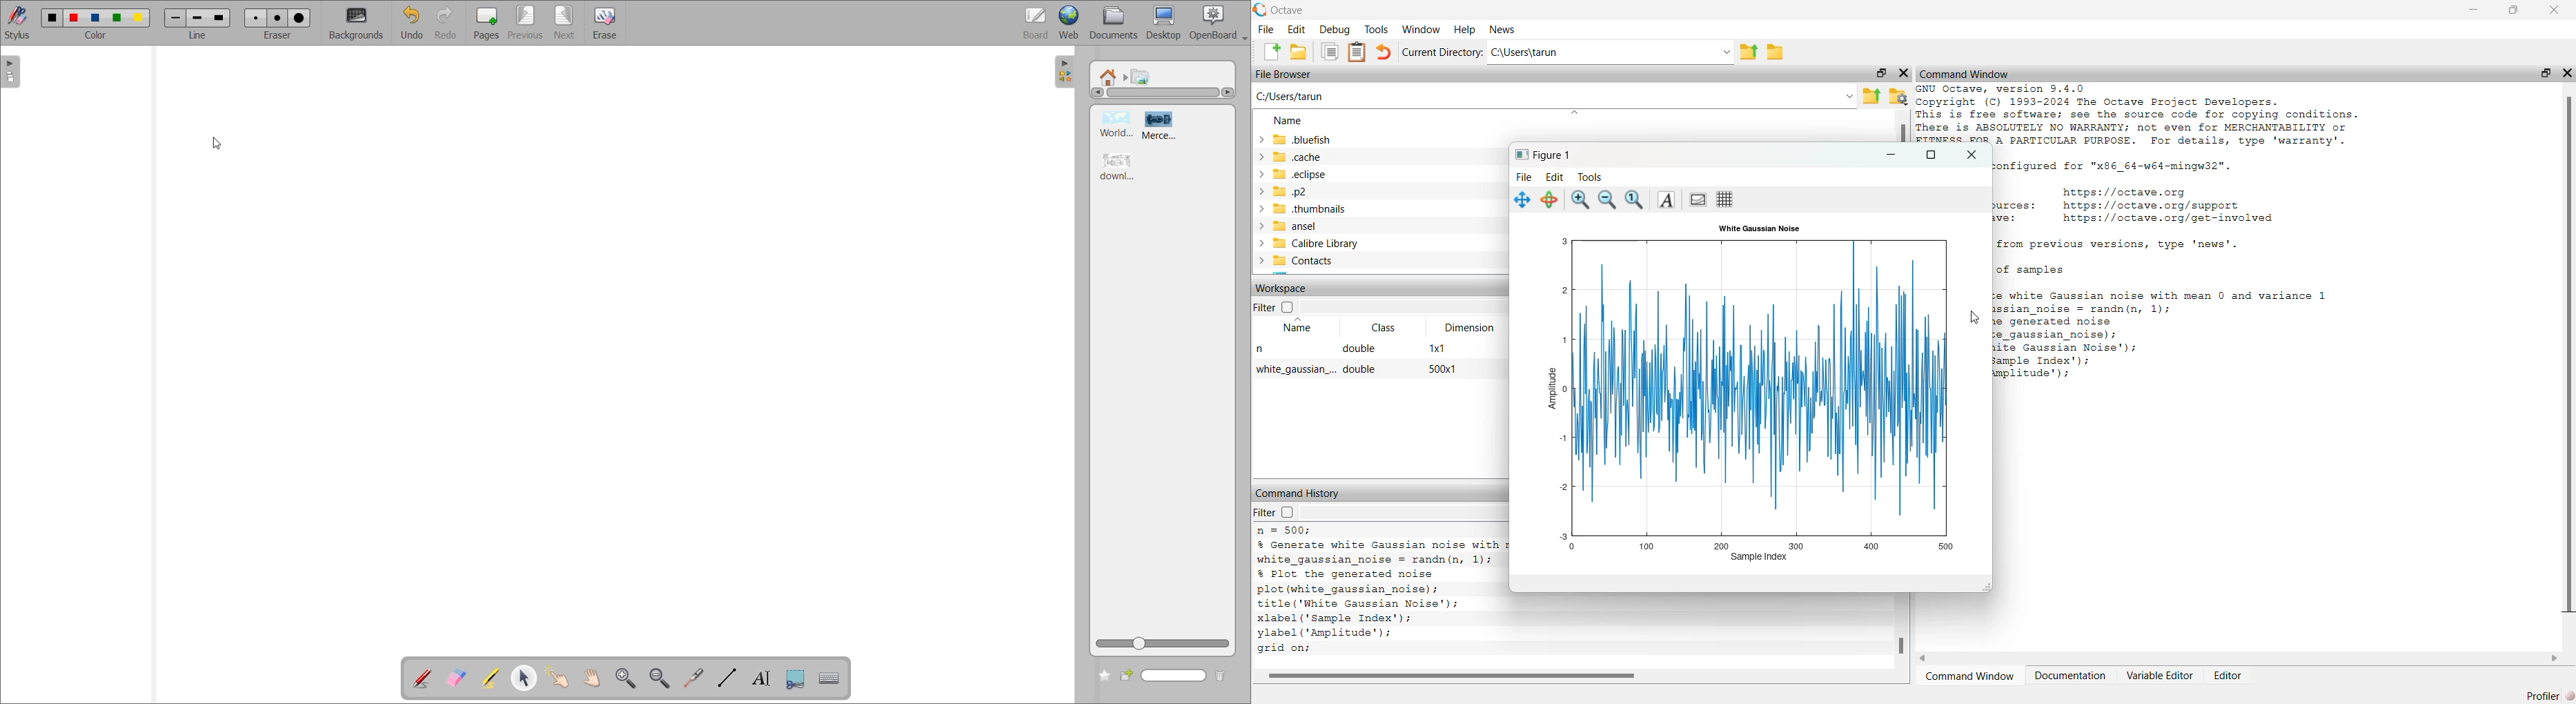  Describe the element at coordinates (1270, 52) in the screenshot. I see `create new` at that location.